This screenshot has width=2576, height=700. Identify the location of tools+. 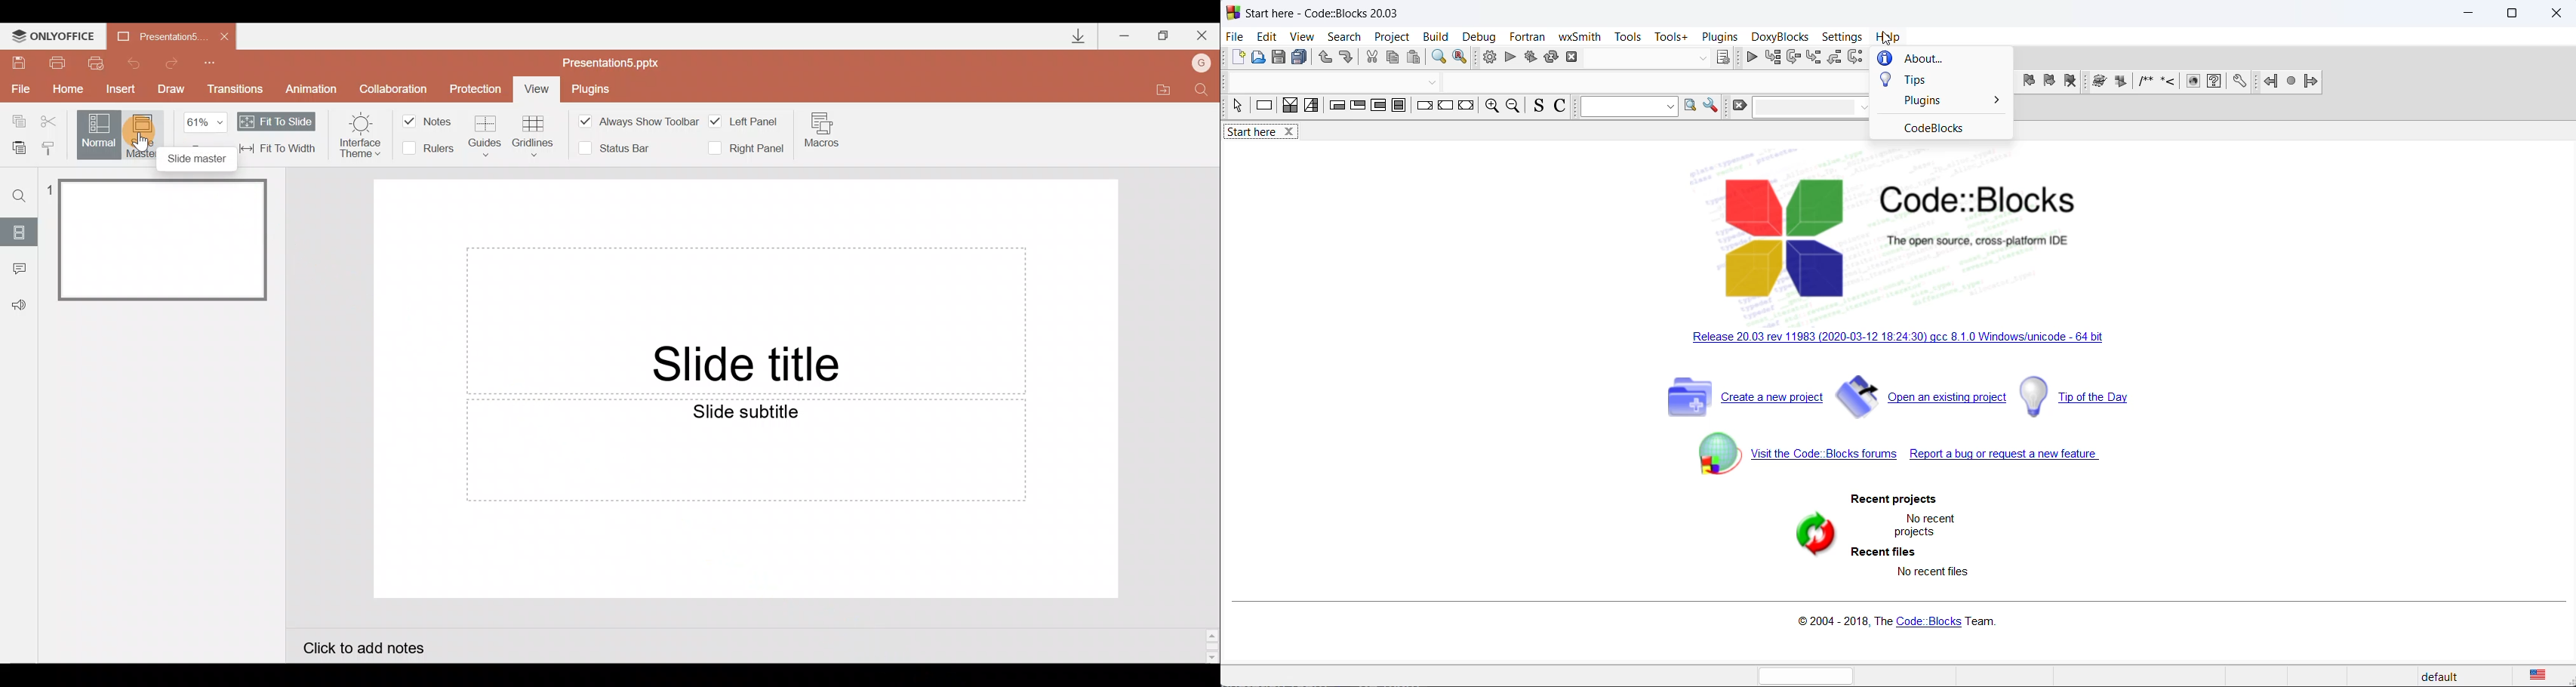
(1672, 36).